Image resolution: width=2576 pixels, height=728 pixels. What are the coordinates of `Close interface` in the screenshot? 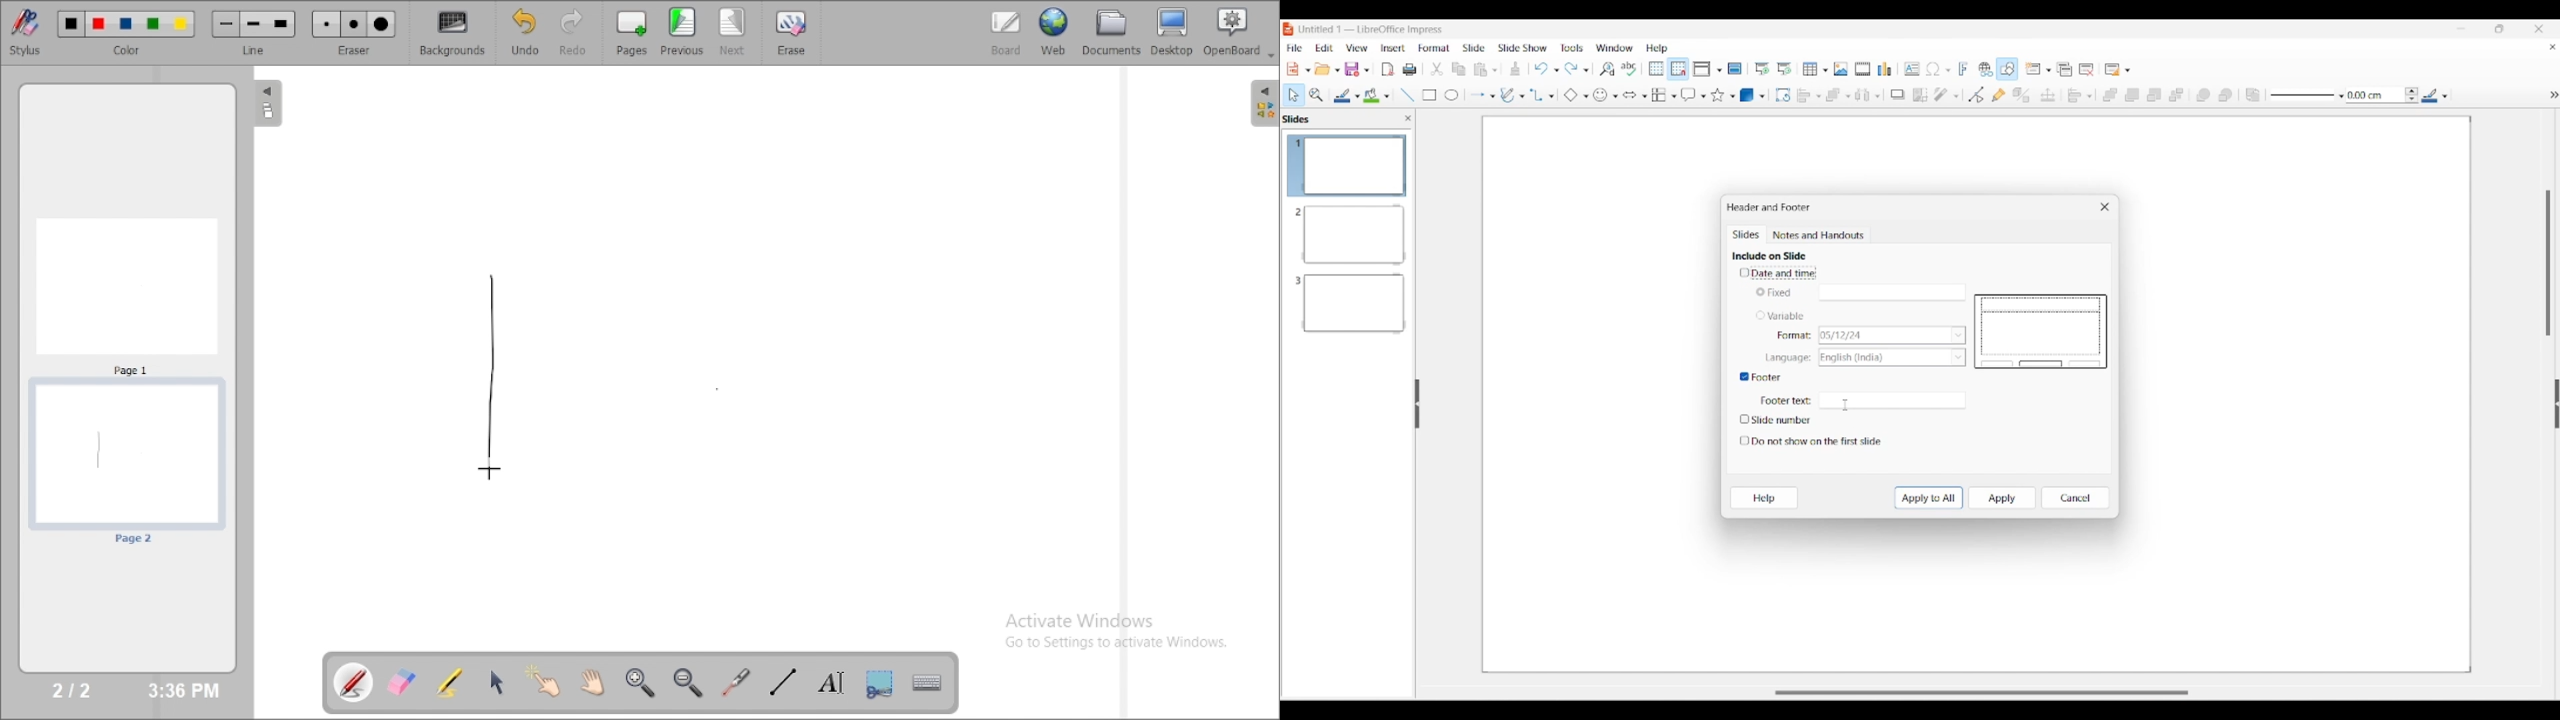 It's located at (2539, 29).